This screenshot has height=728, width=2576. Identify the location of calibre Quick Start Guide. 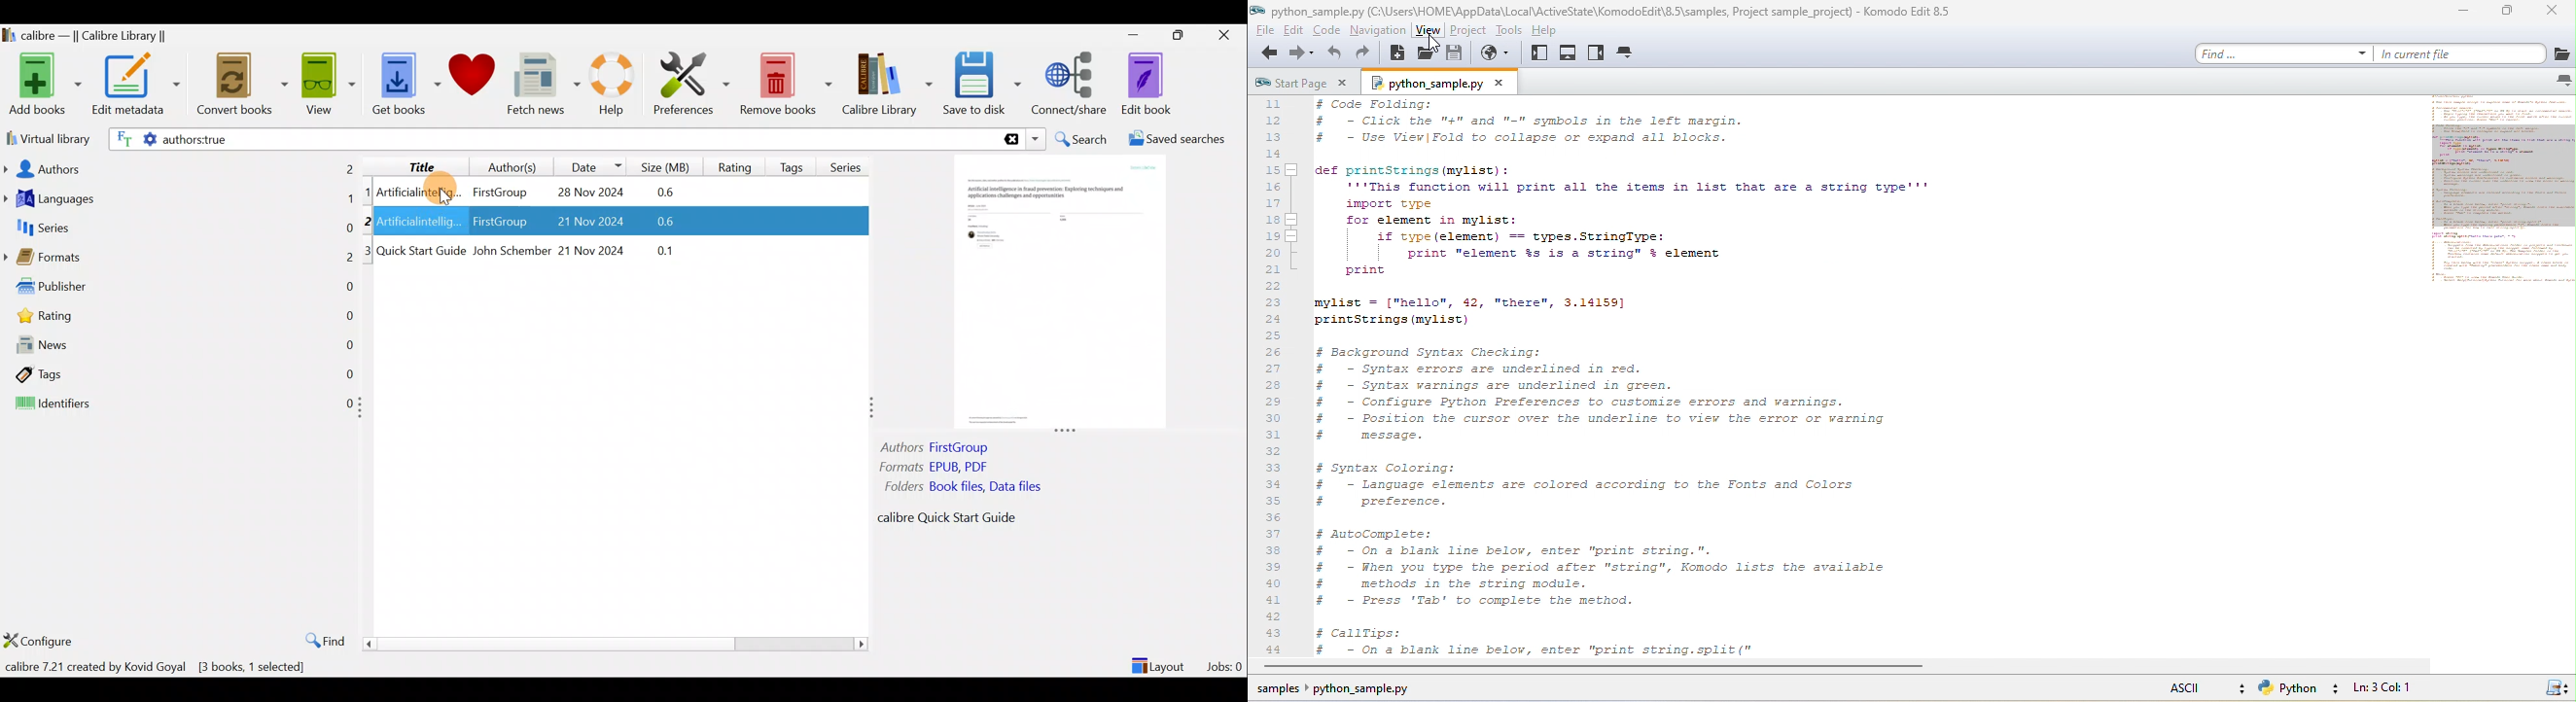
(940, 521).